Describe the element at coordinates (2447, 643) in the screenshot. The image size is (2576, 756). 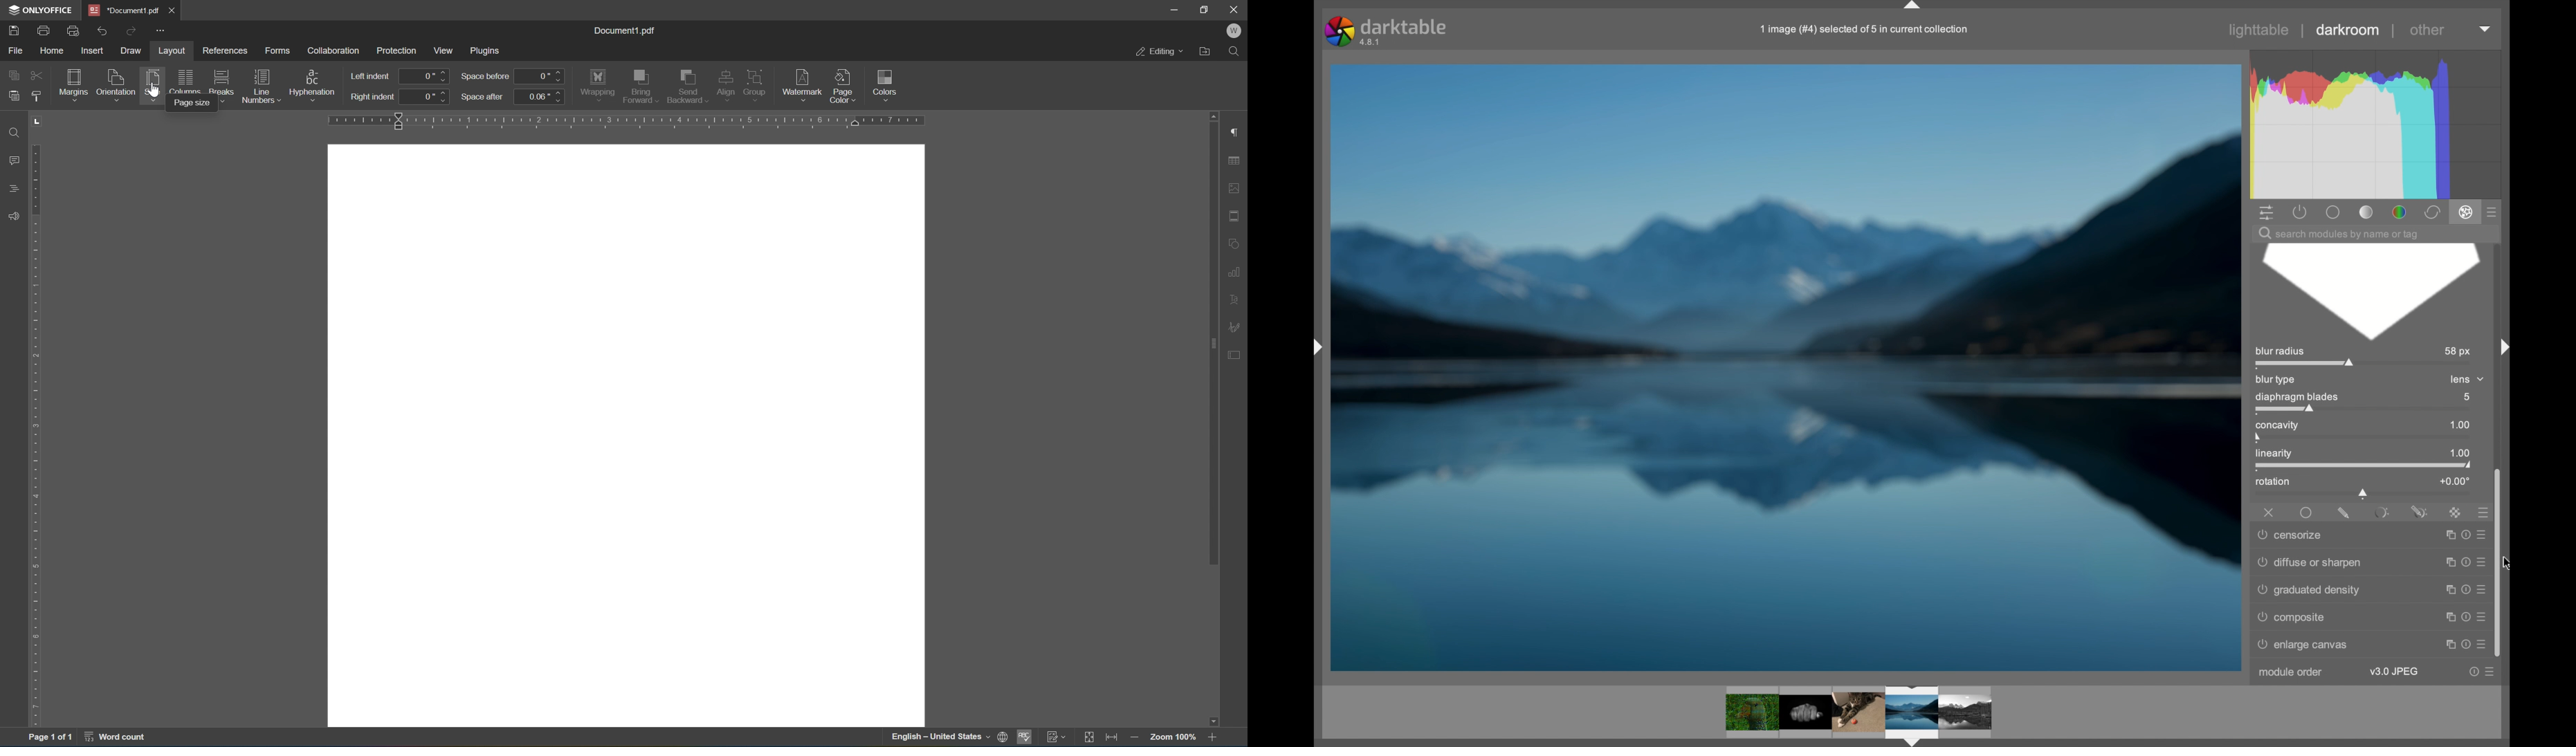
I see `maximize` at that location.